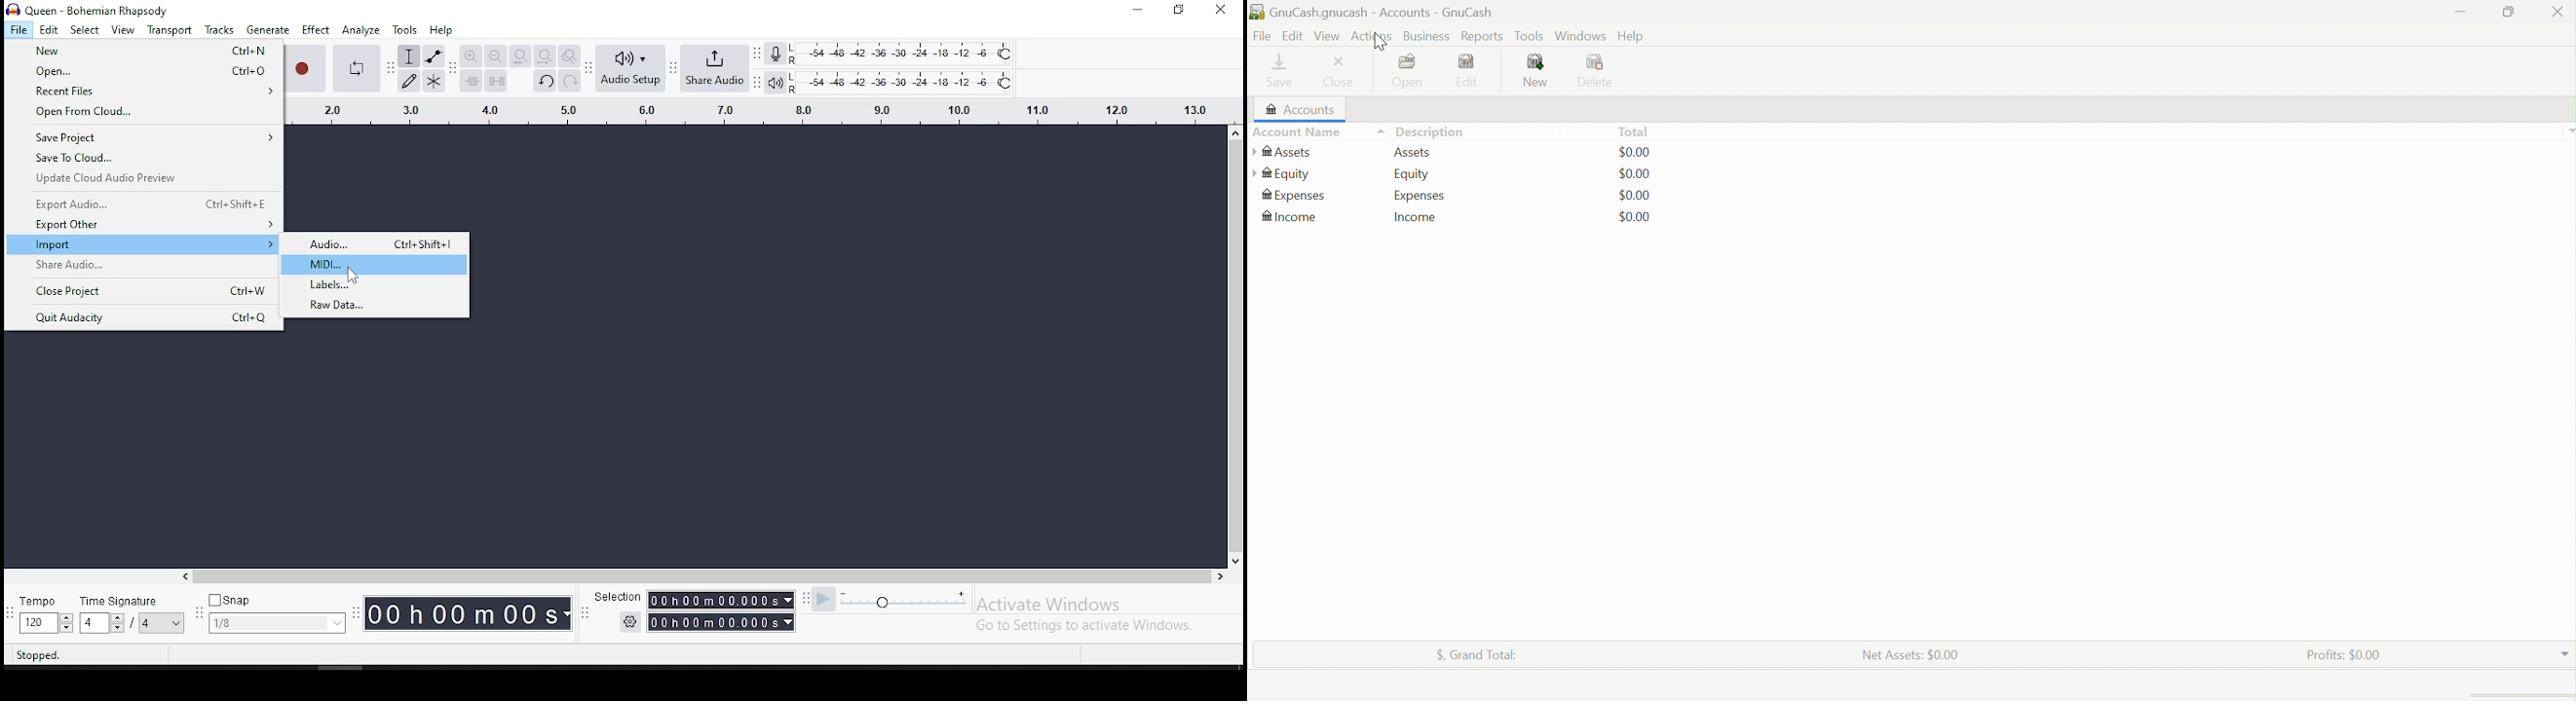 This screenshot has width=2576, height=728. I want to click on trim audio outside selection, so click(471, 82).